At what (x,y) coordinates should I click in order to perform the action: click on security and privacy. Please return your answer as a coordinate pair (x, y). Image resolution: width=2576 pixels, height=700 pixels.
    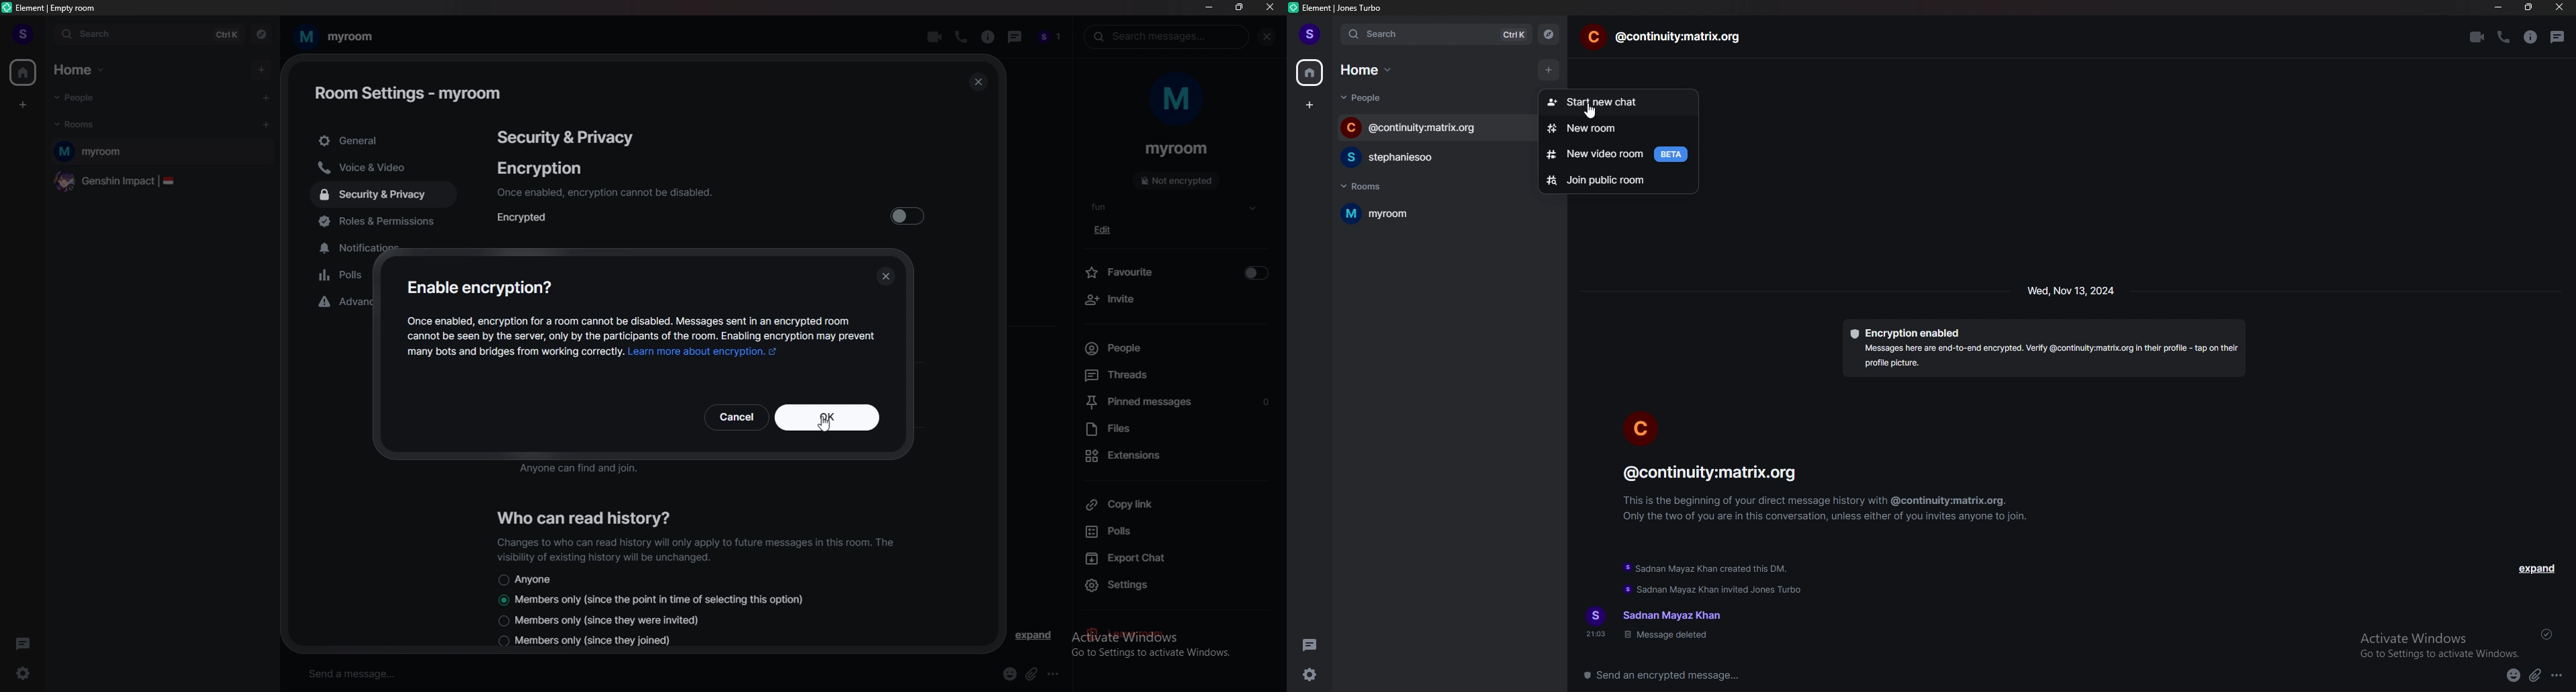
    Looking at the image, I should click on (383, 195).